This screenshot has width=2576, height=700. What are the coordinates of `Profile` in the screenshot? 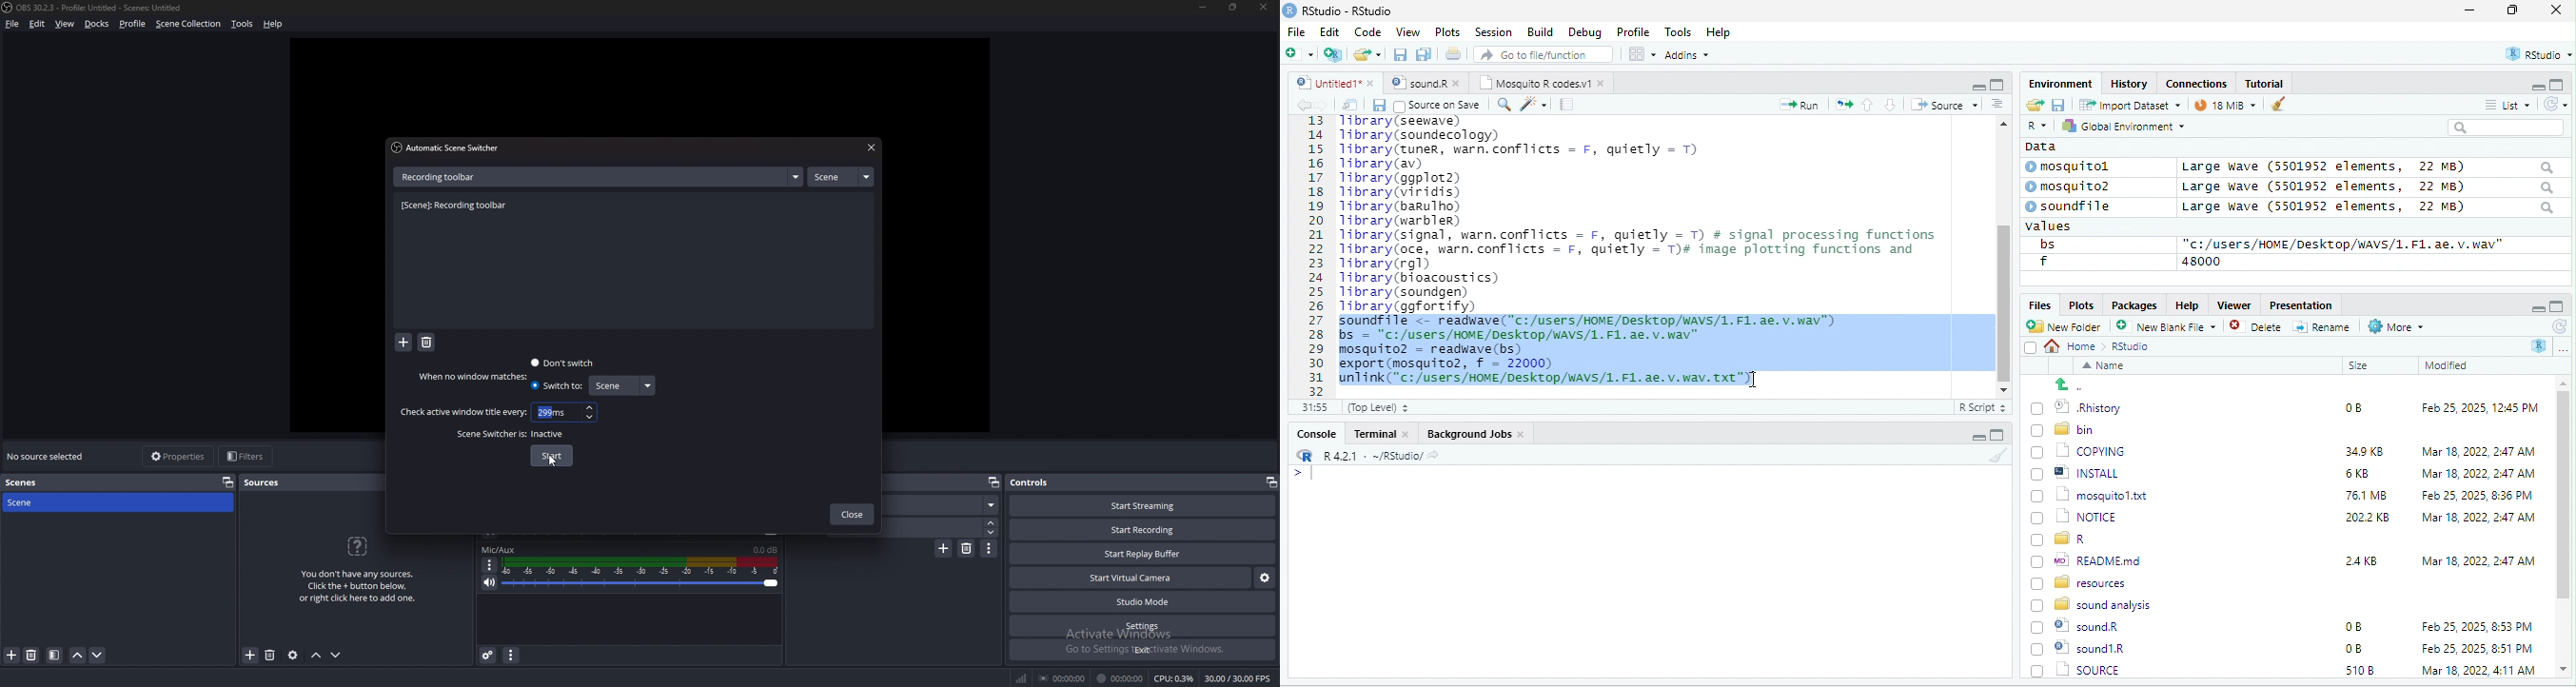 It's located at (1633, 32).